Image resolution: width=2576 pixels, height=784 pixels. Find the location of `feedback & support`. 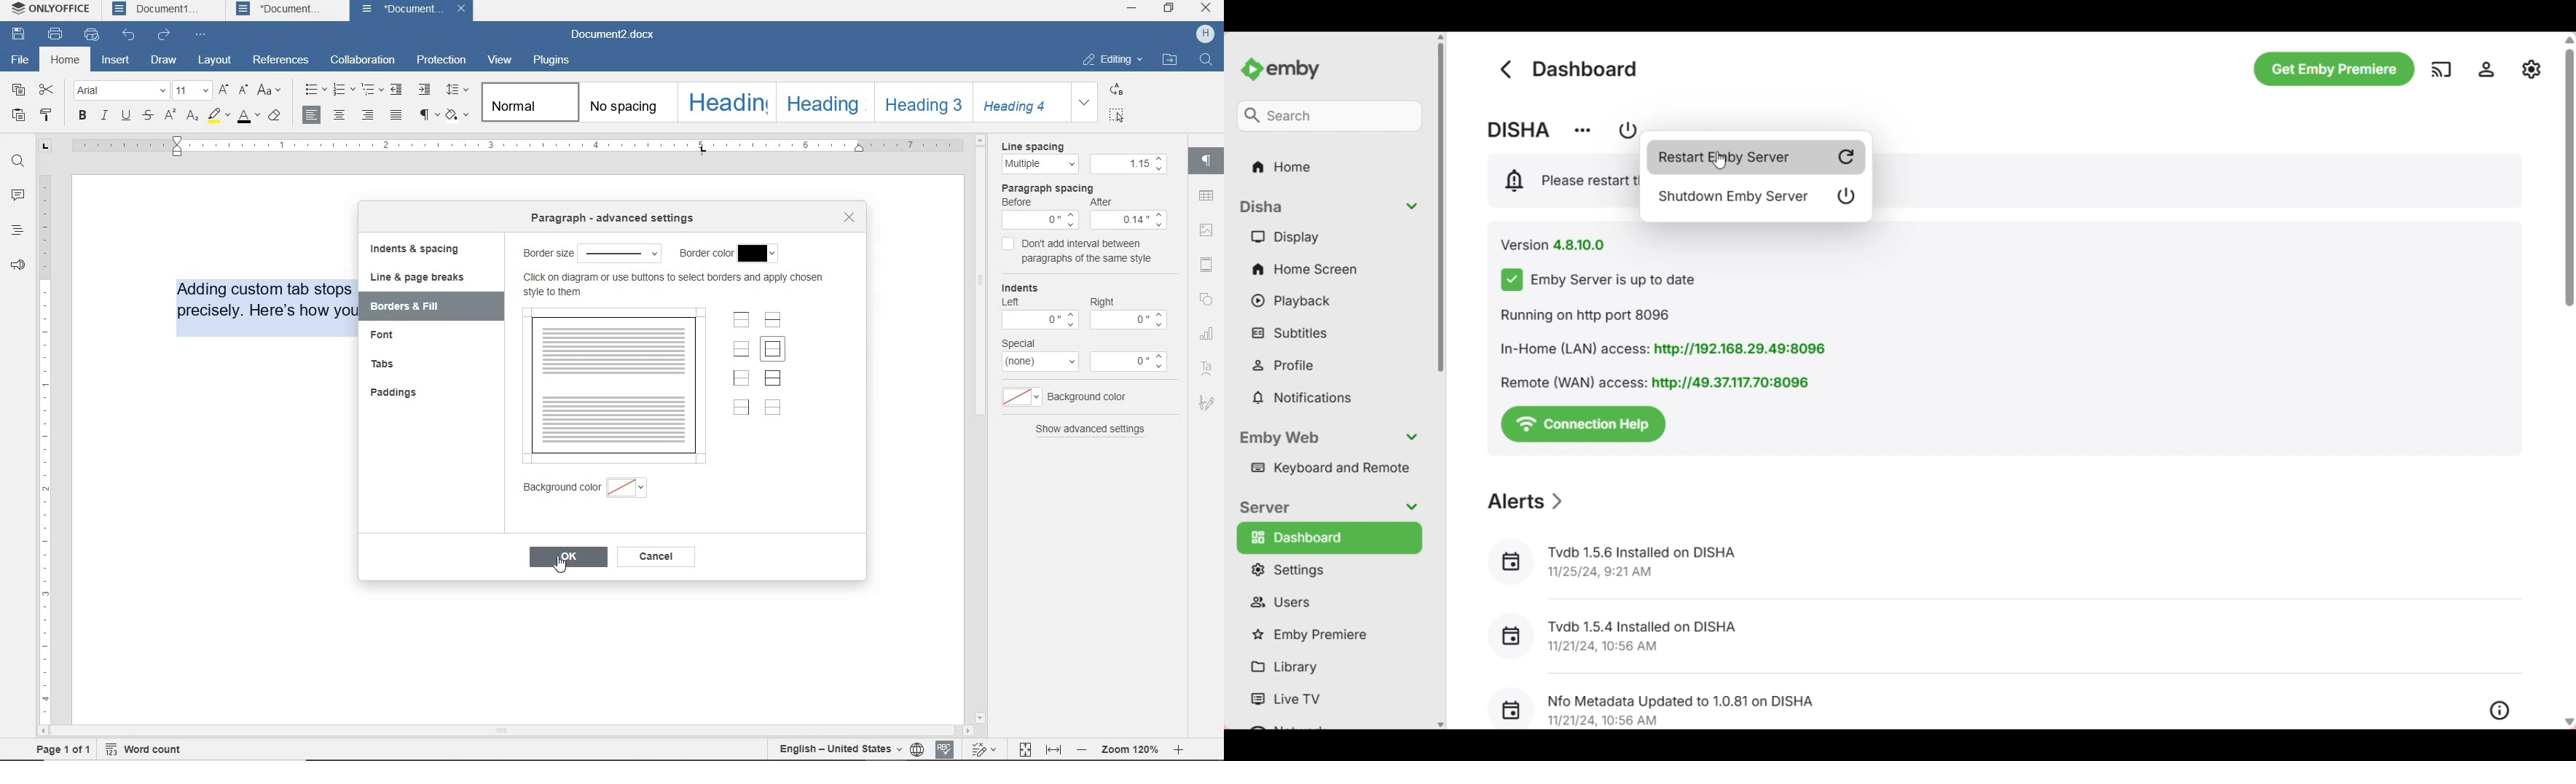

feedback & support is located at coordinates (17, 265).